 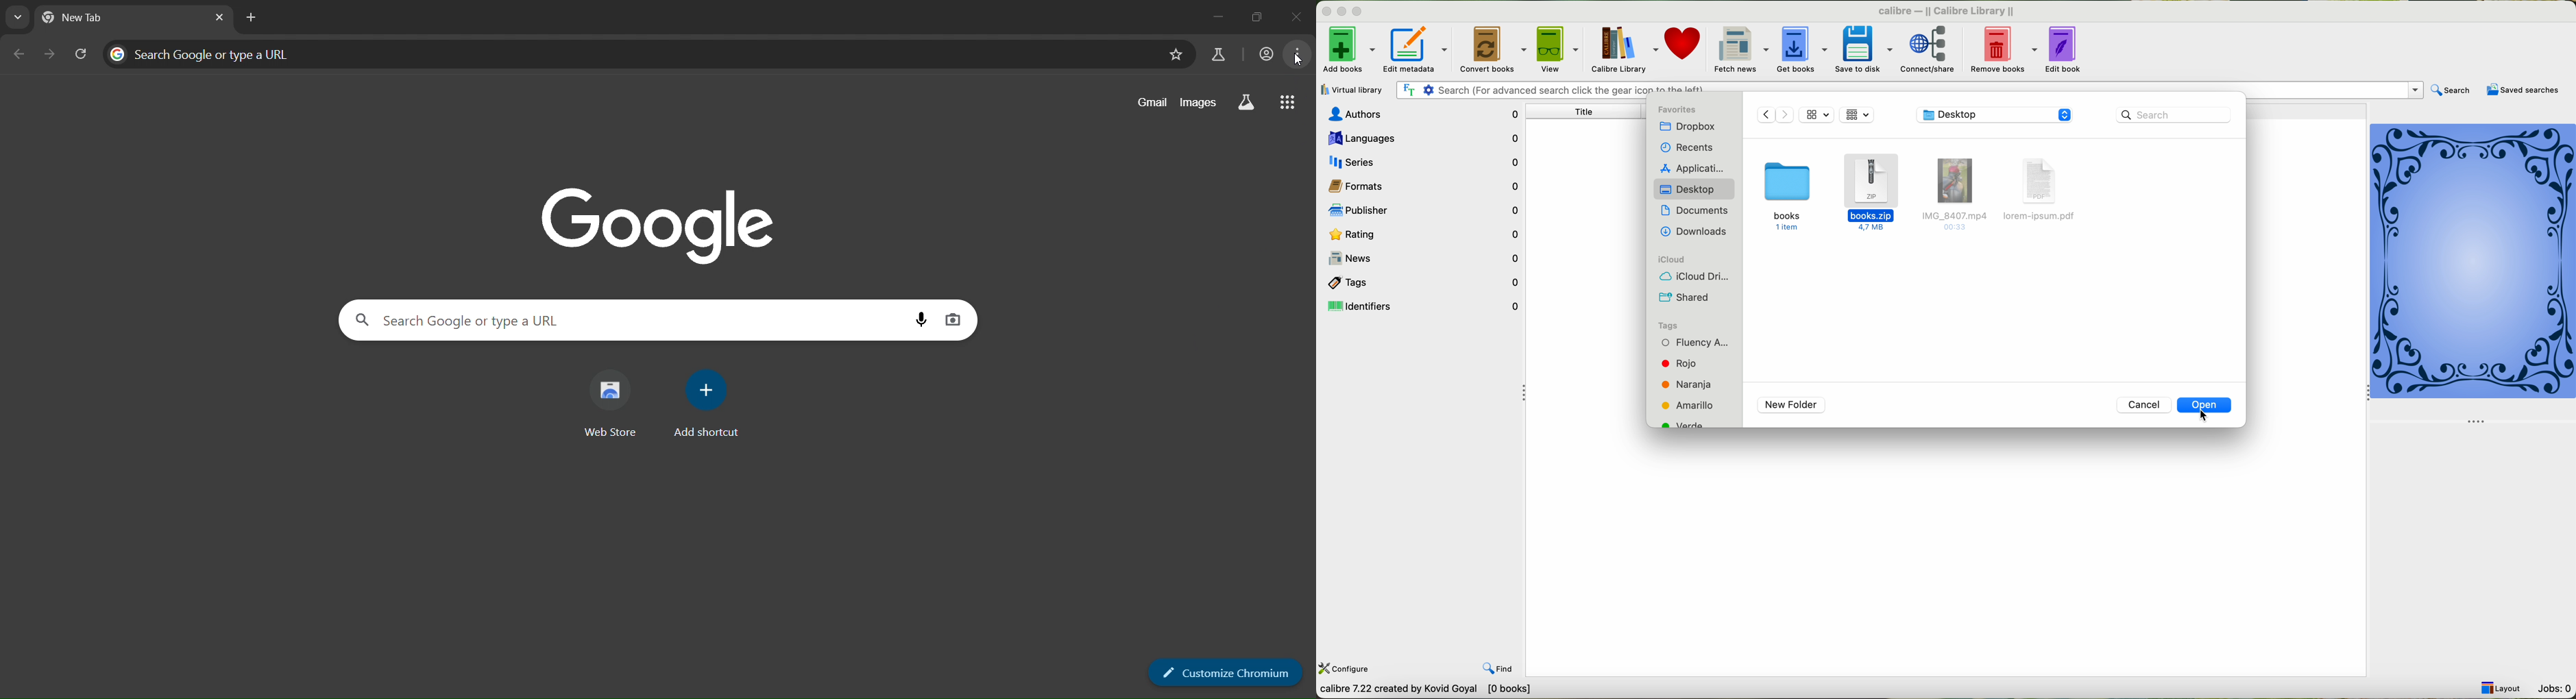 What do you see at coordinates (2211, 405) in the screenshot?
I see `open button` at bounding box center [2211, 405].